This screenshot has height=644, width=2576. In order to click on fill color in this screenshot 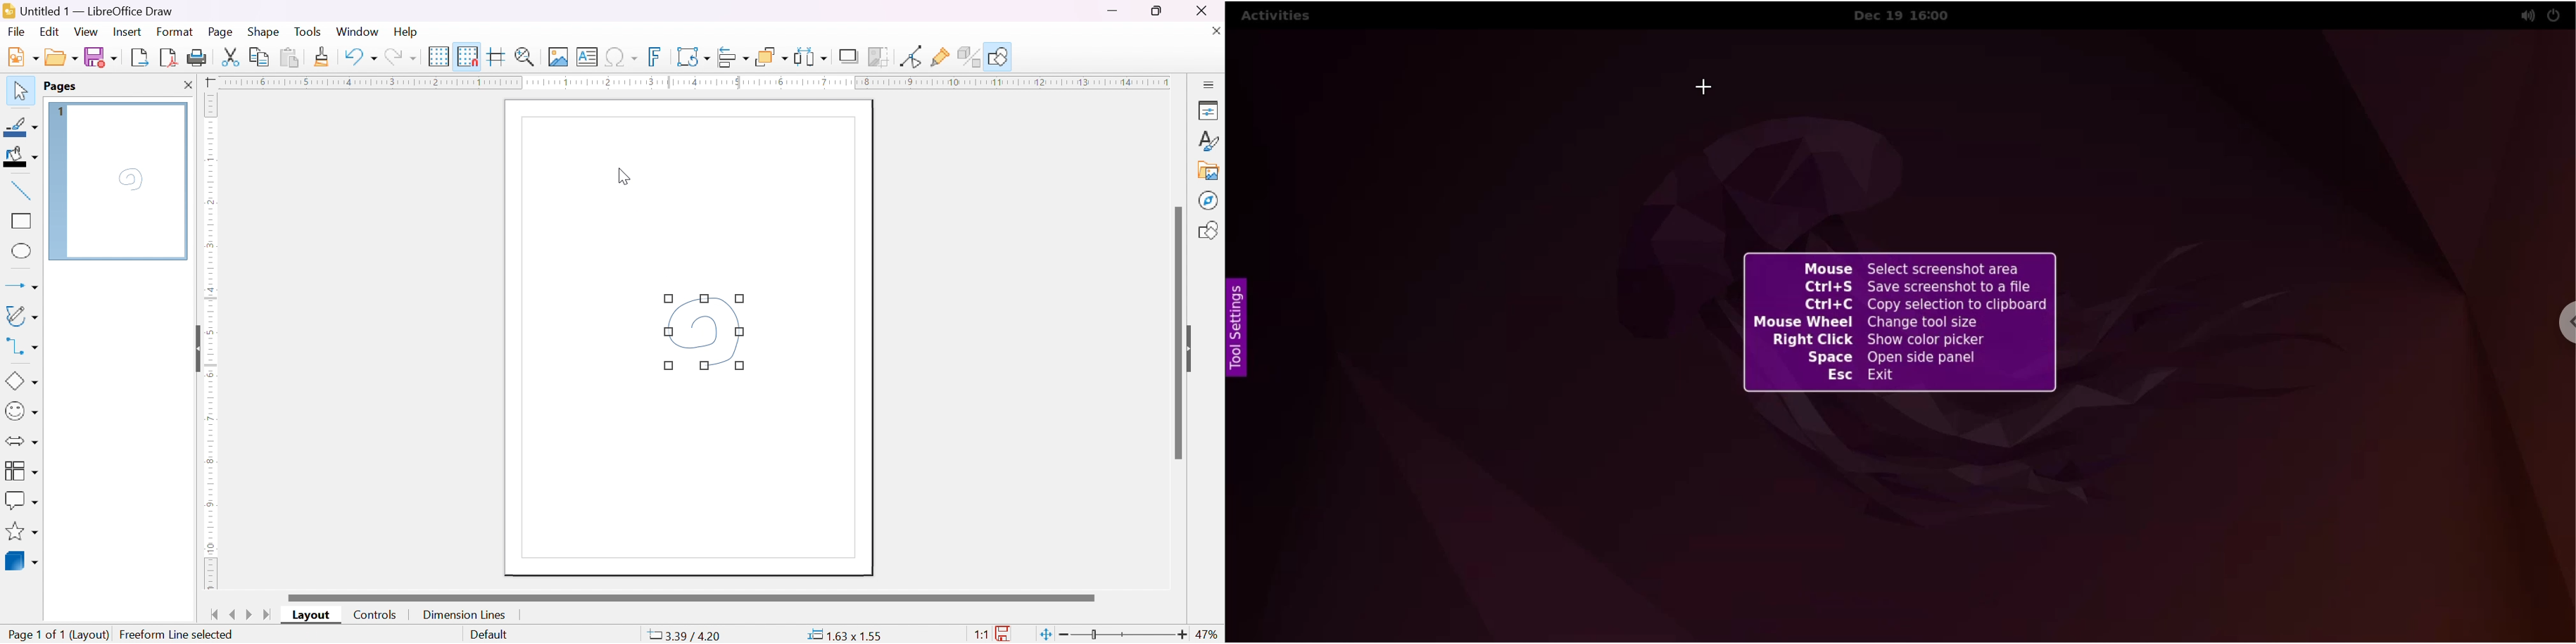, I will do `click(19, 156)`.